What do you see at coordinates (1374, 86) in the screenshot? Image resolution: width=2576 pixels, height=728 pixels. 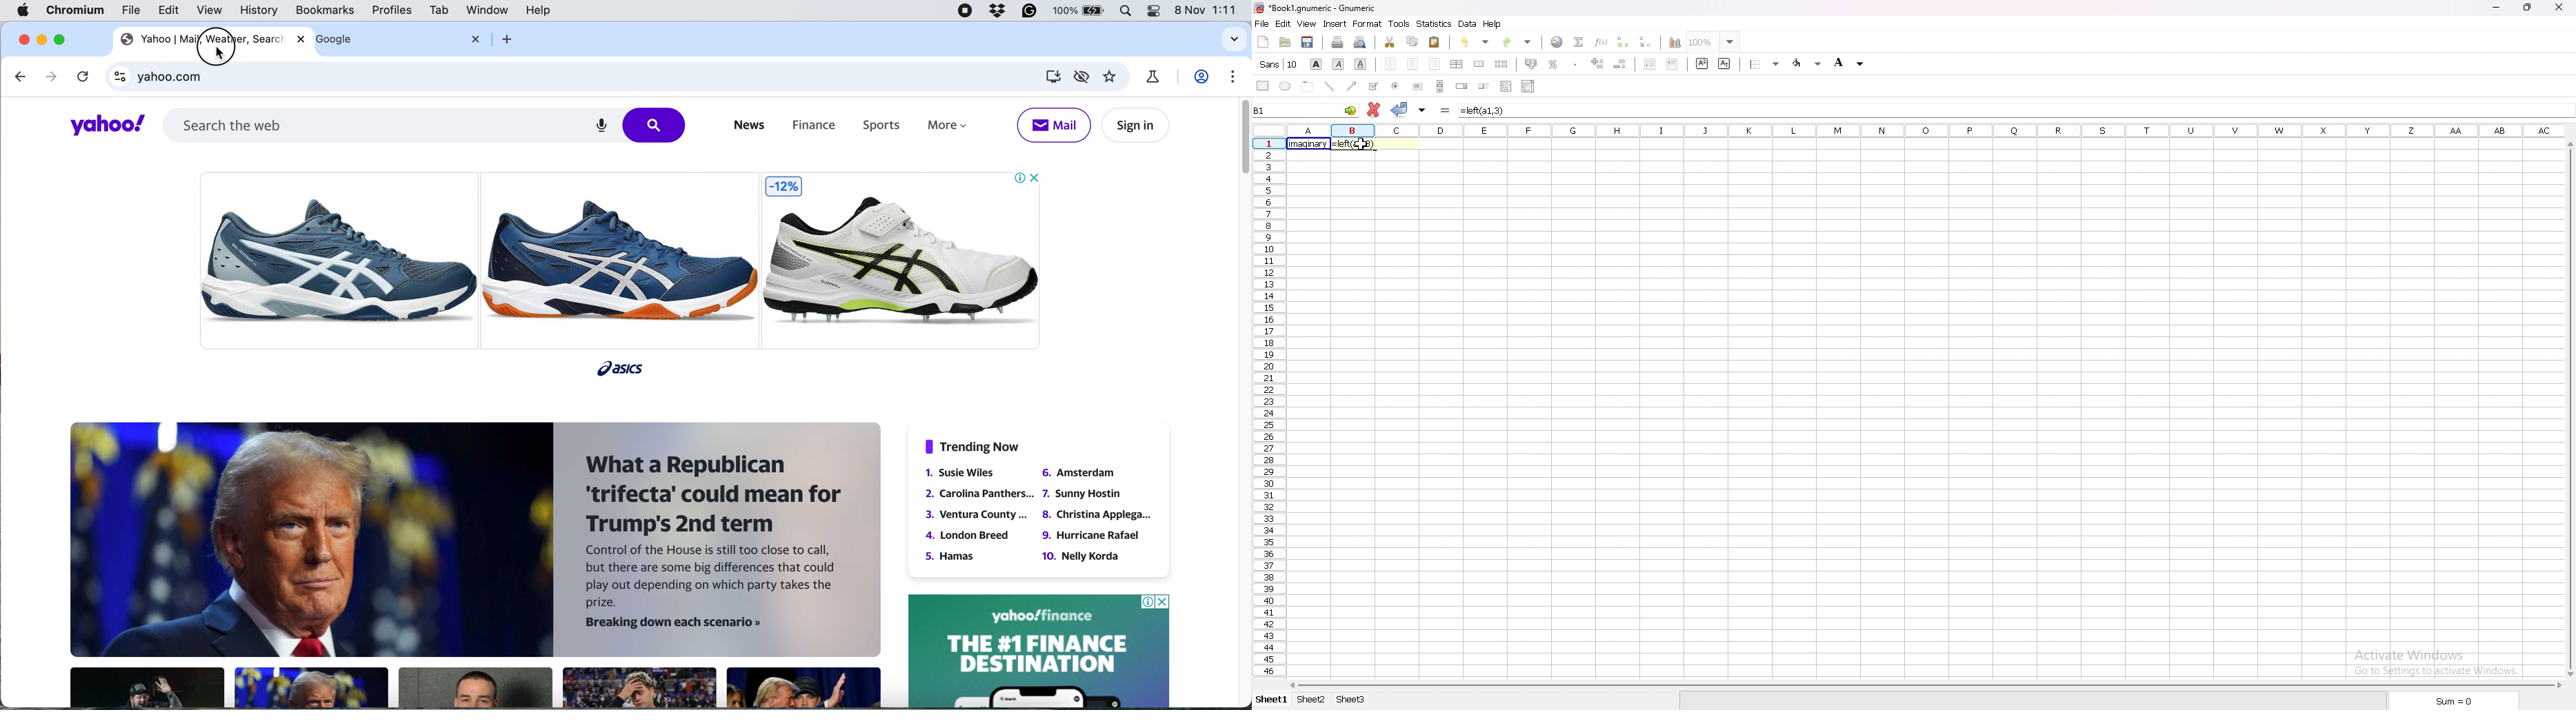 I see `tickbox` at bounding box center [1374, 86].